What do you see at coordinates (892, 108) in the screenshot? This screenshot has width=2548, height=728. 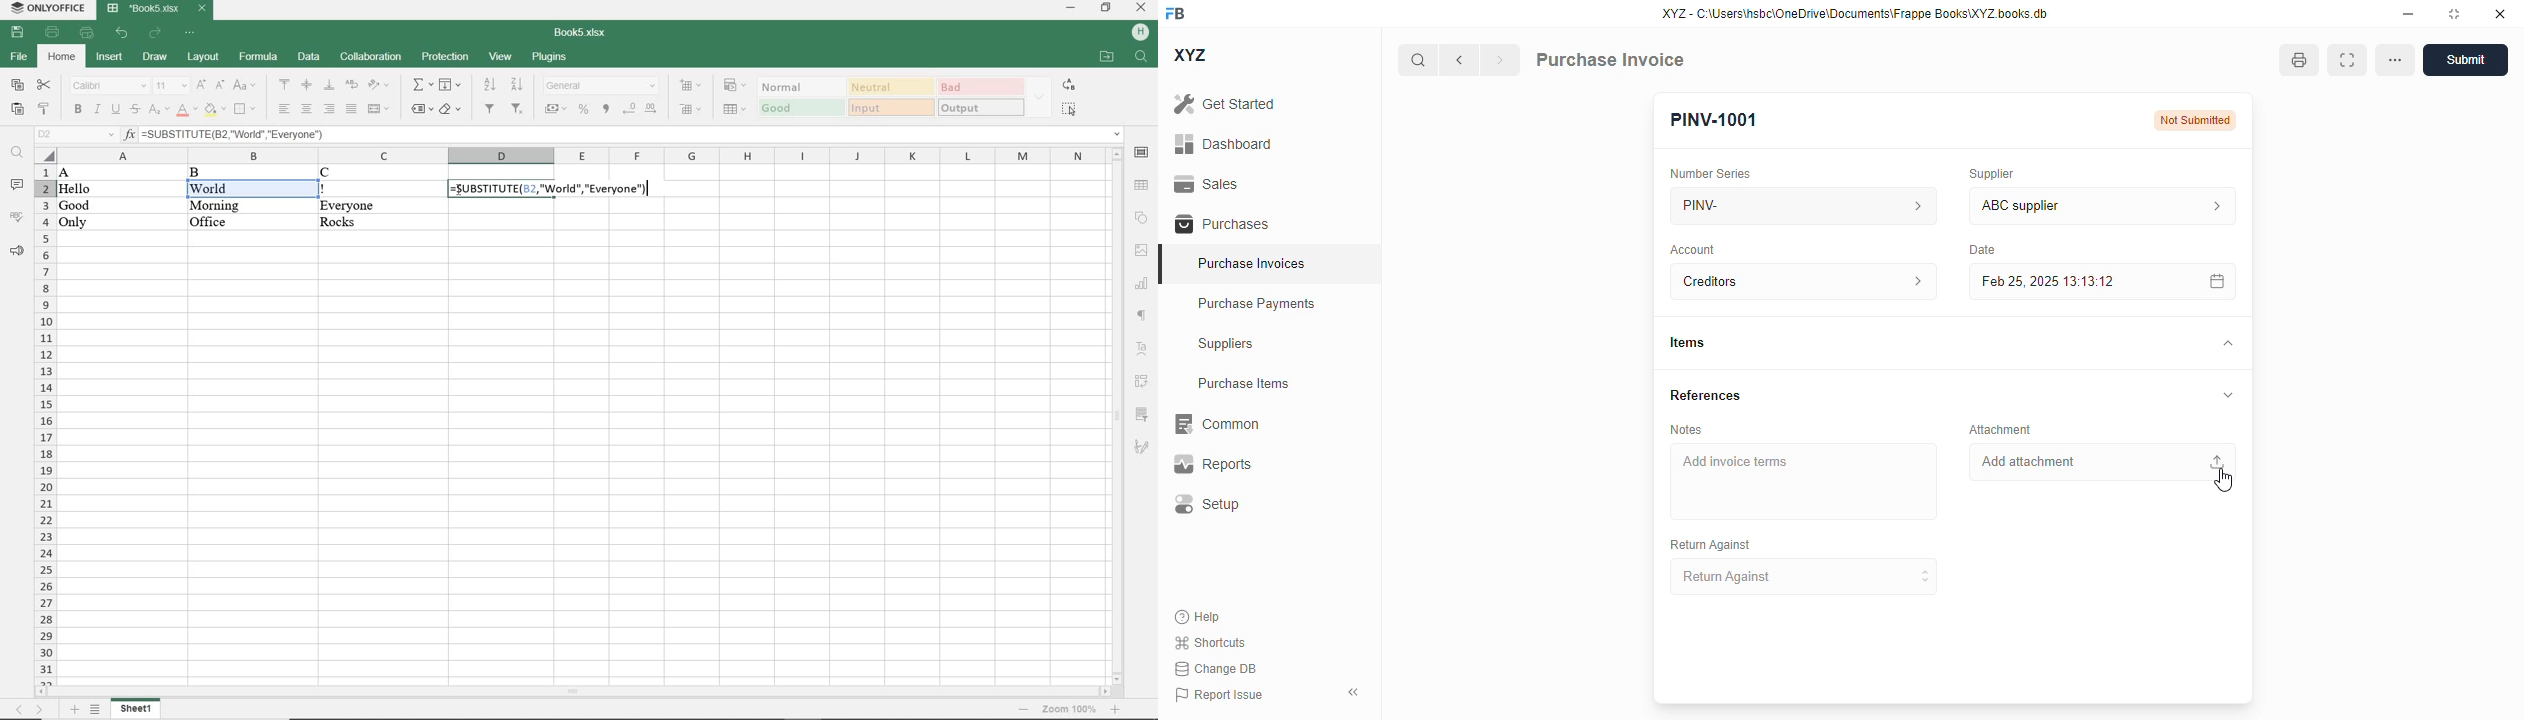 I see `input` at bounding box center [892, 108].